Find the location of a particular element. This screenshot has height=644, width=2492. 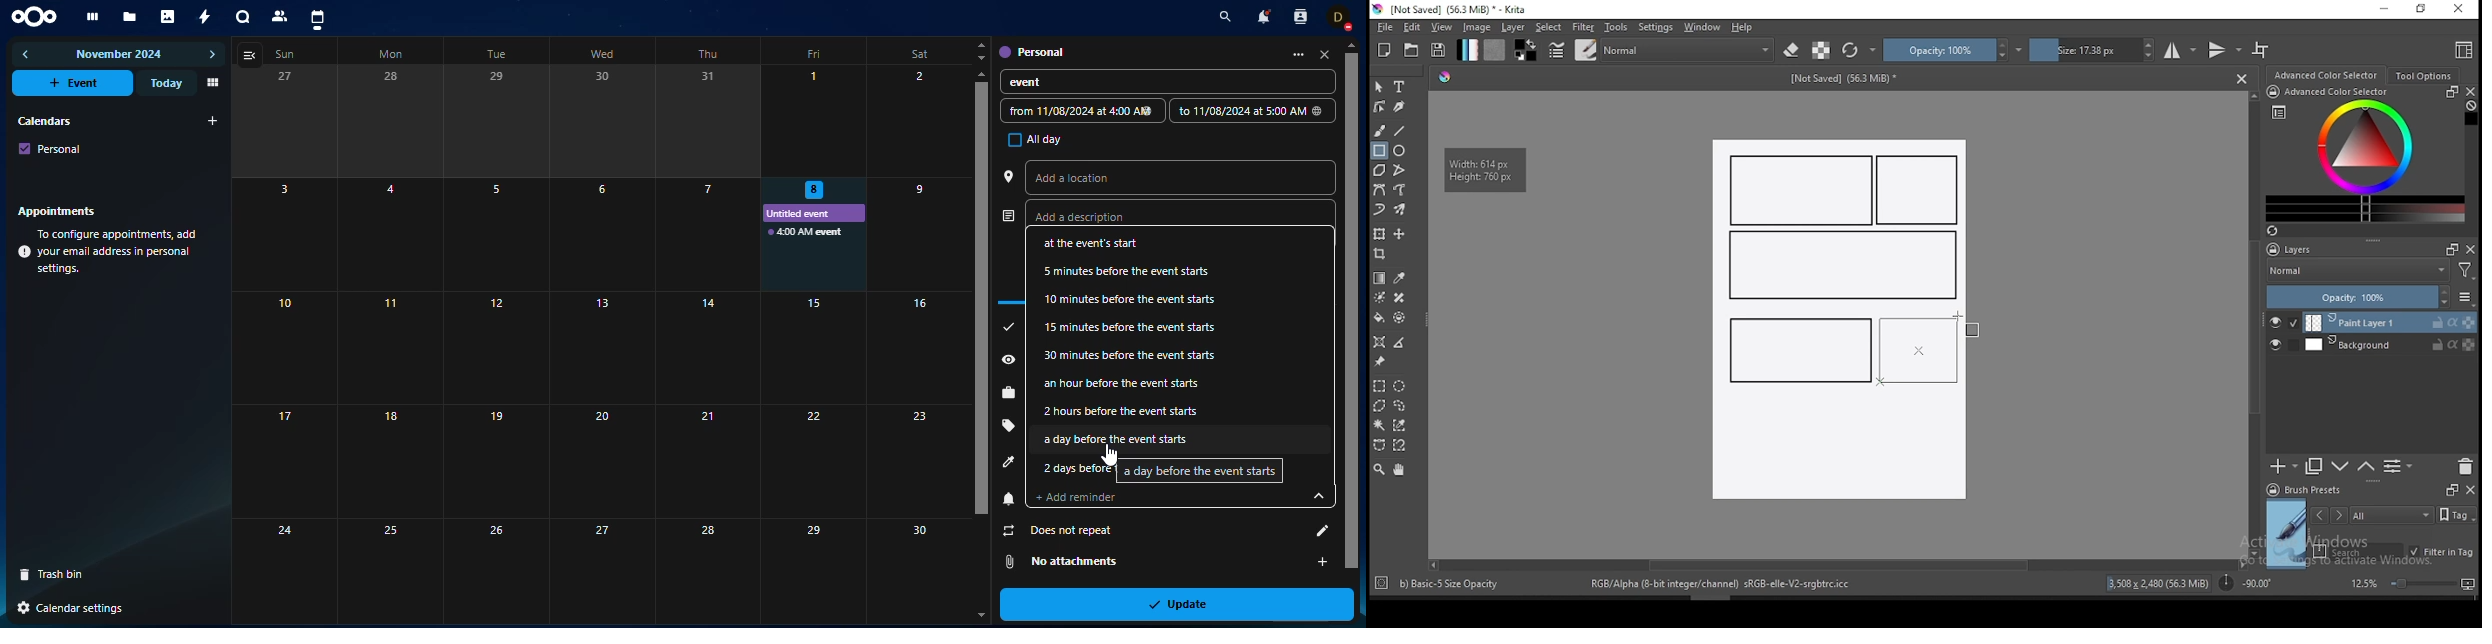

share is located at coordinates (1008, 358).